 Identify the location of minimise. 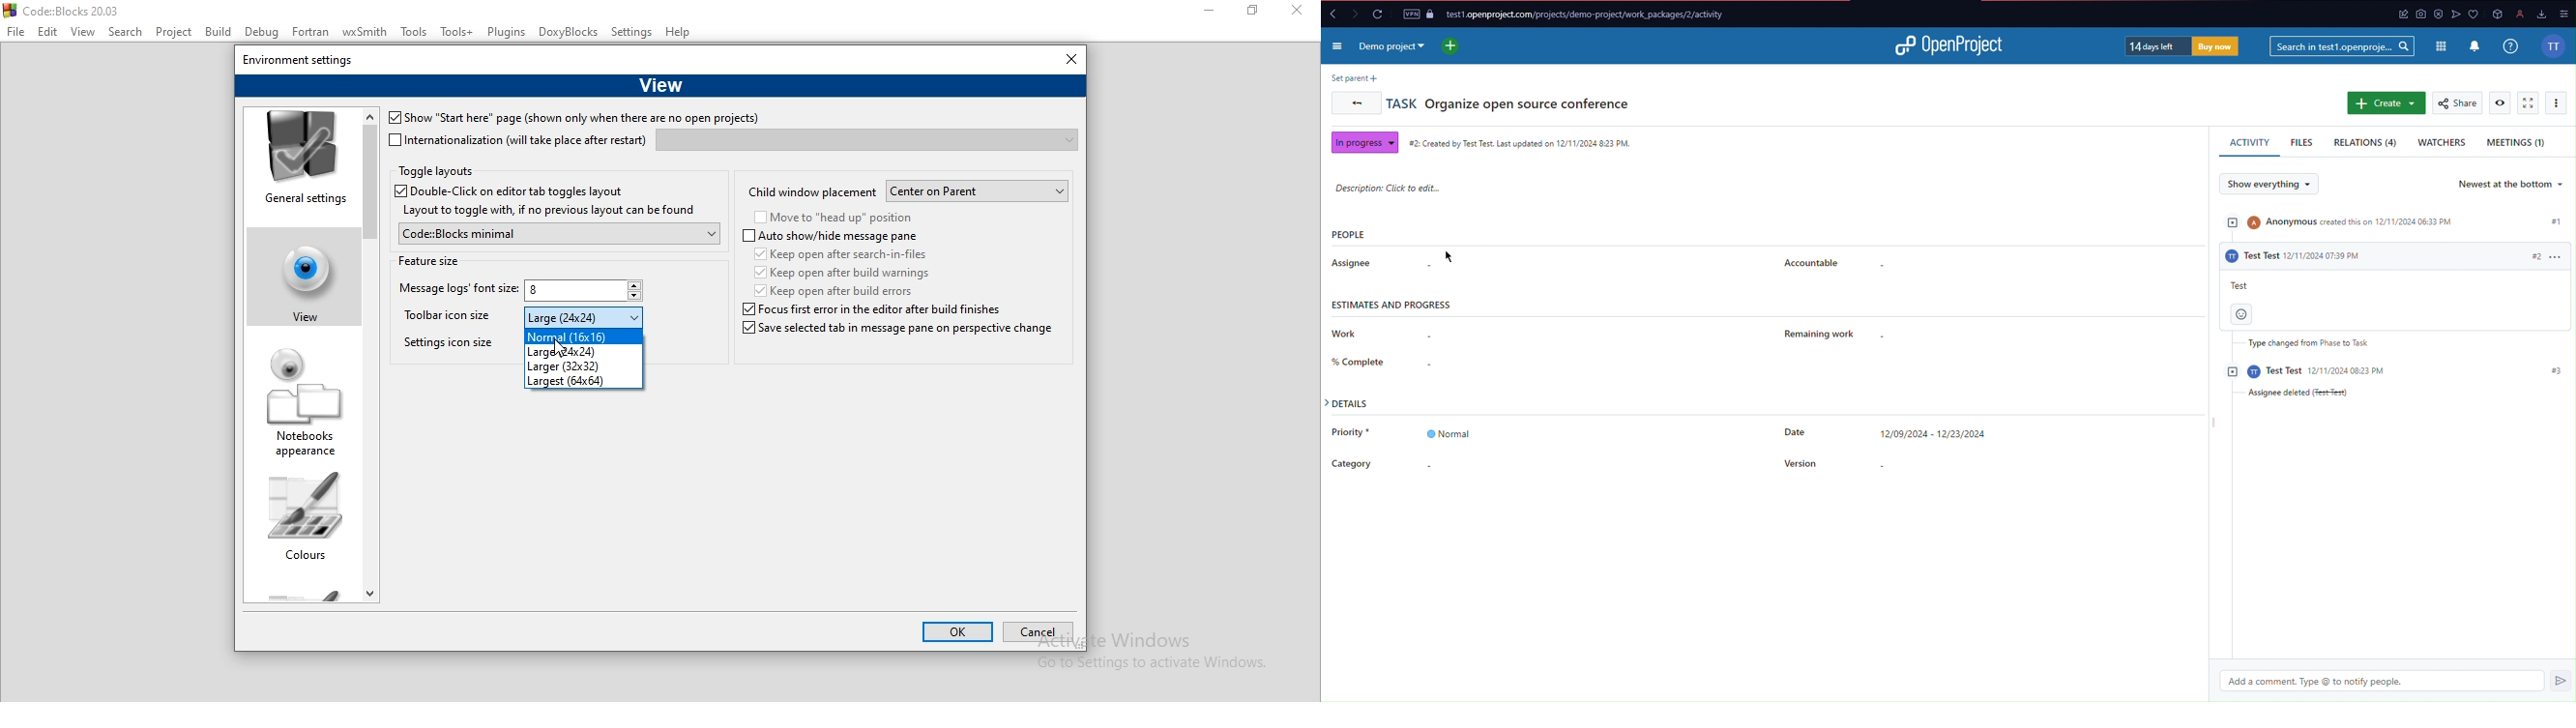
(1210, 12).